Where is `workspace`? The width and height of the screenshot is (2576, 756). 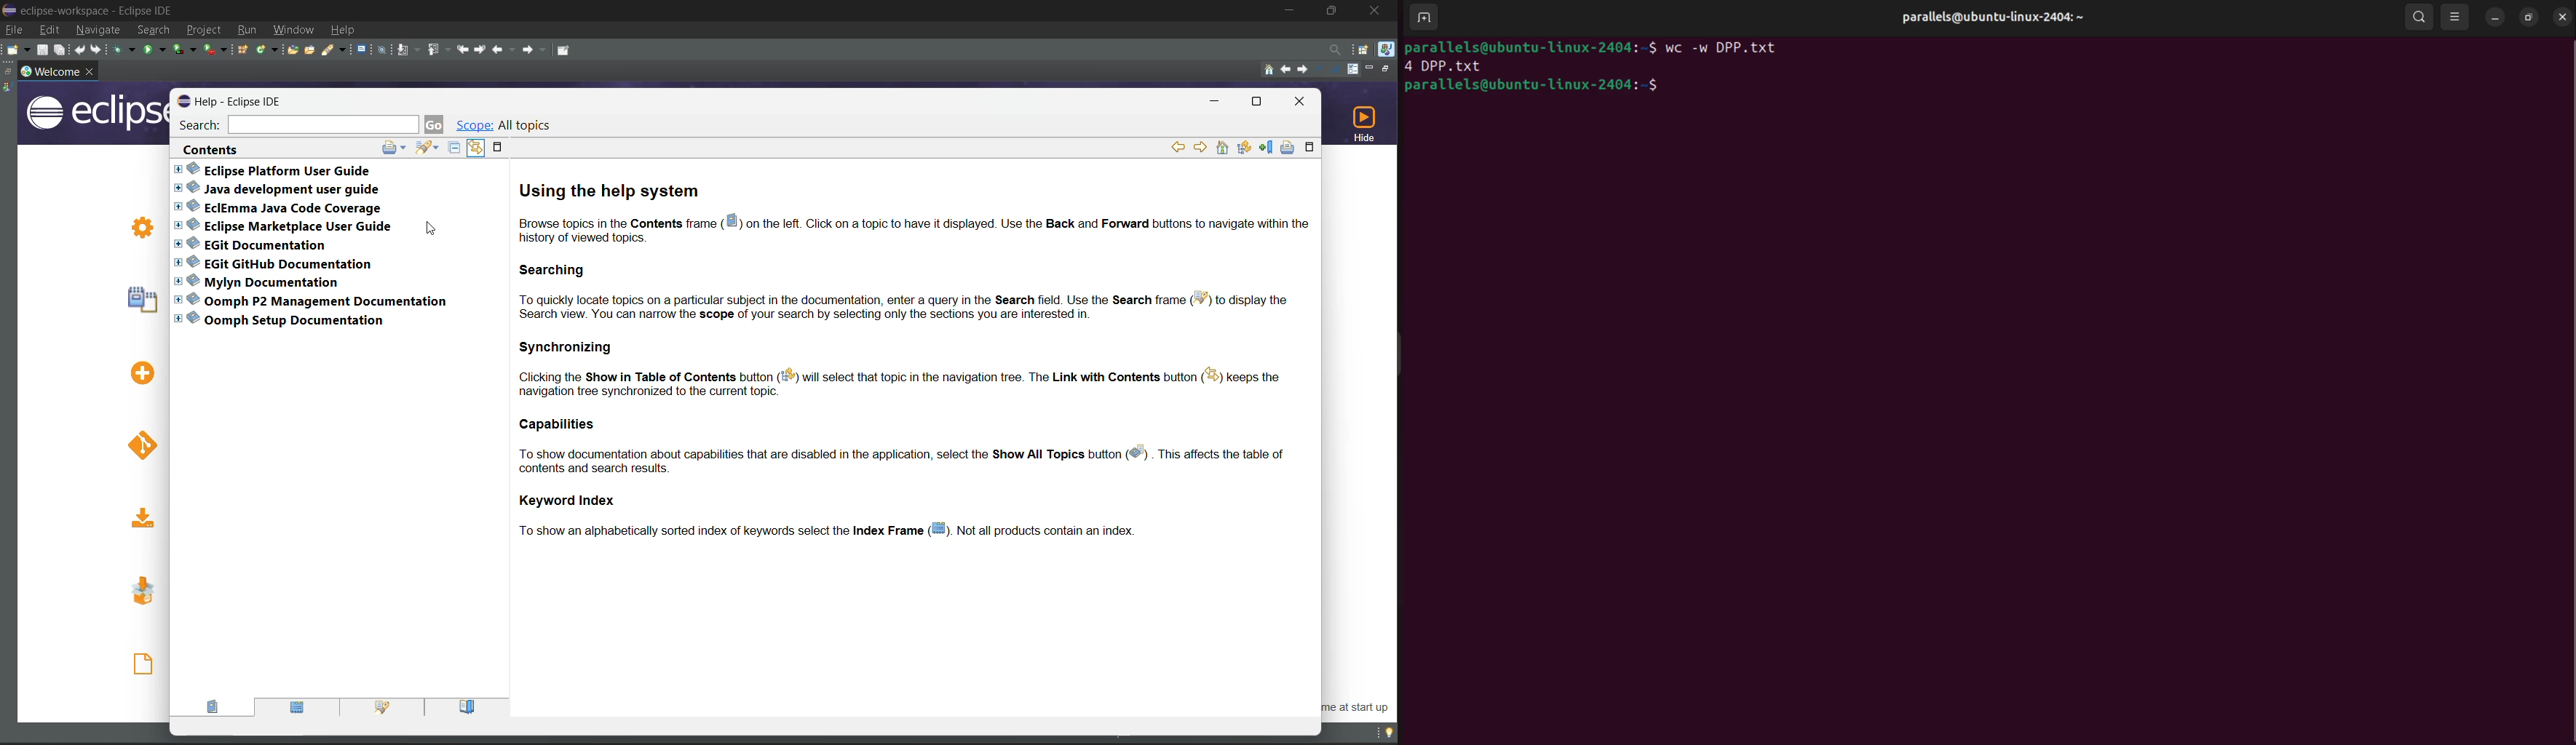
workspace is located at coordinates (58, 72).